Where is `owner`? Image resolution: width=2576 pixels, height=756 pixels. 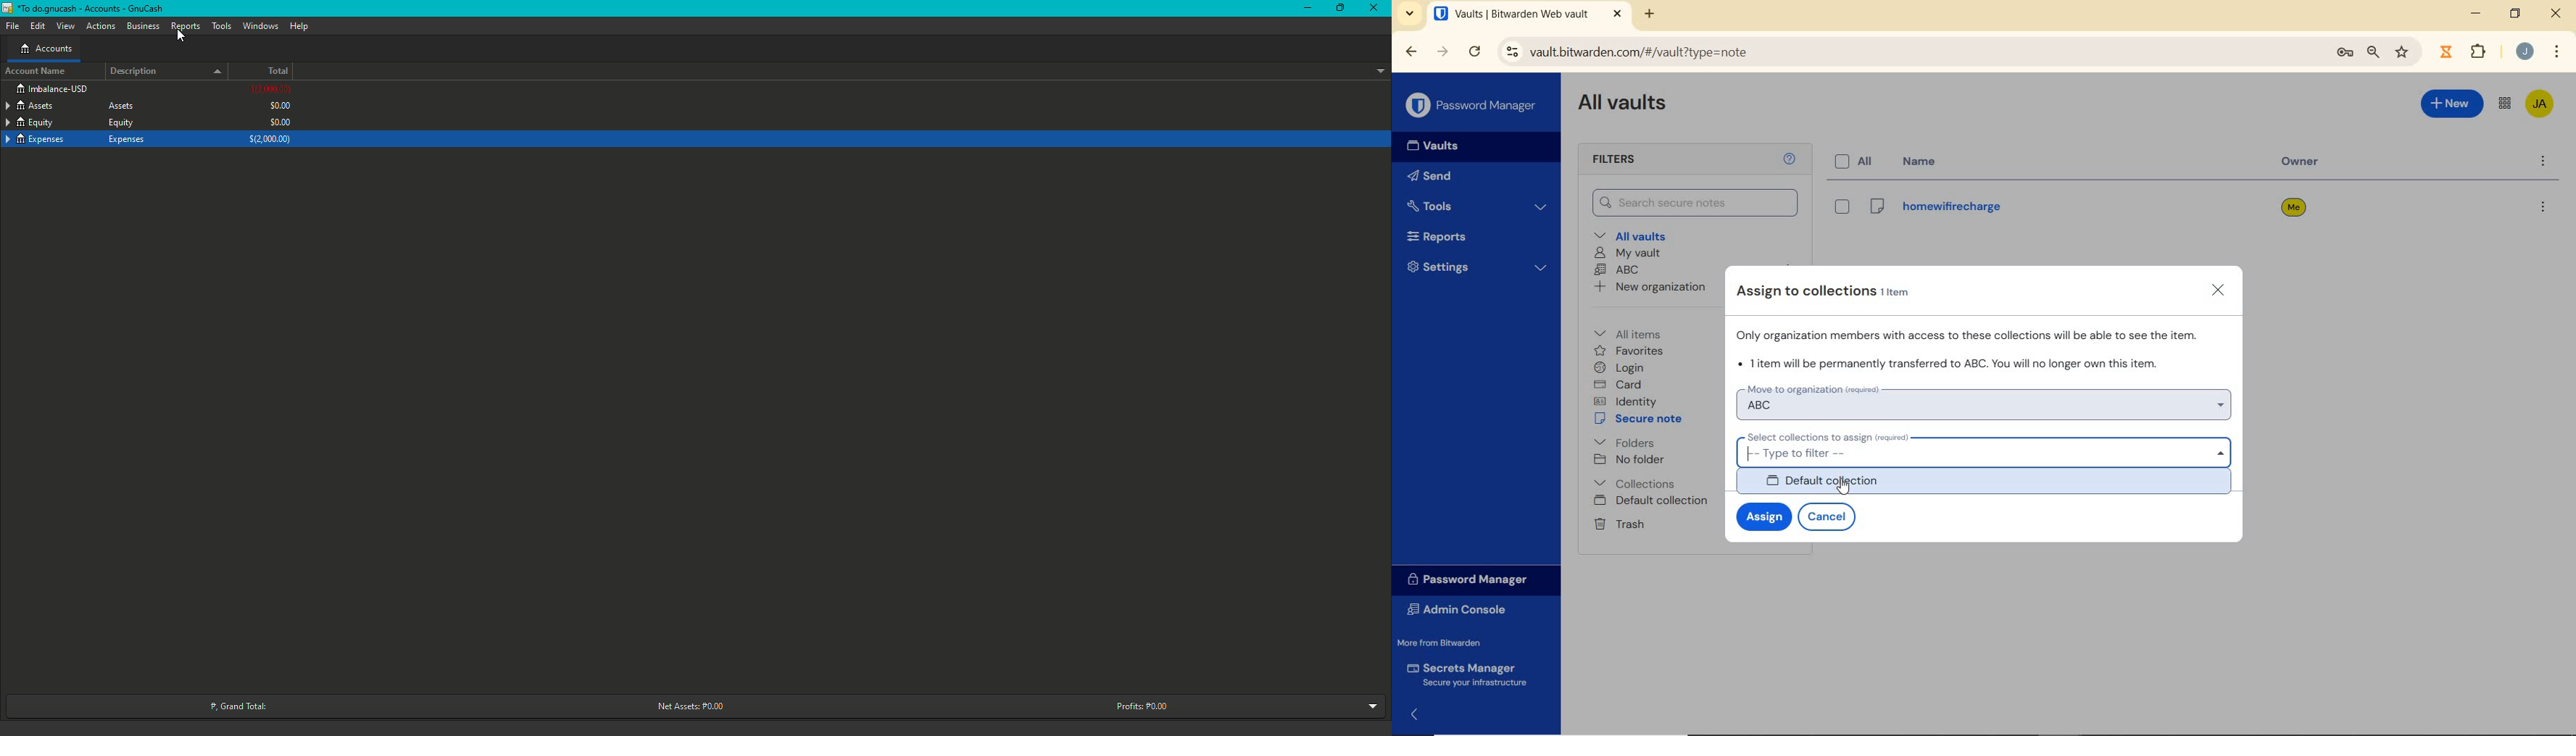 owner is located at coordinates (2294, 209).